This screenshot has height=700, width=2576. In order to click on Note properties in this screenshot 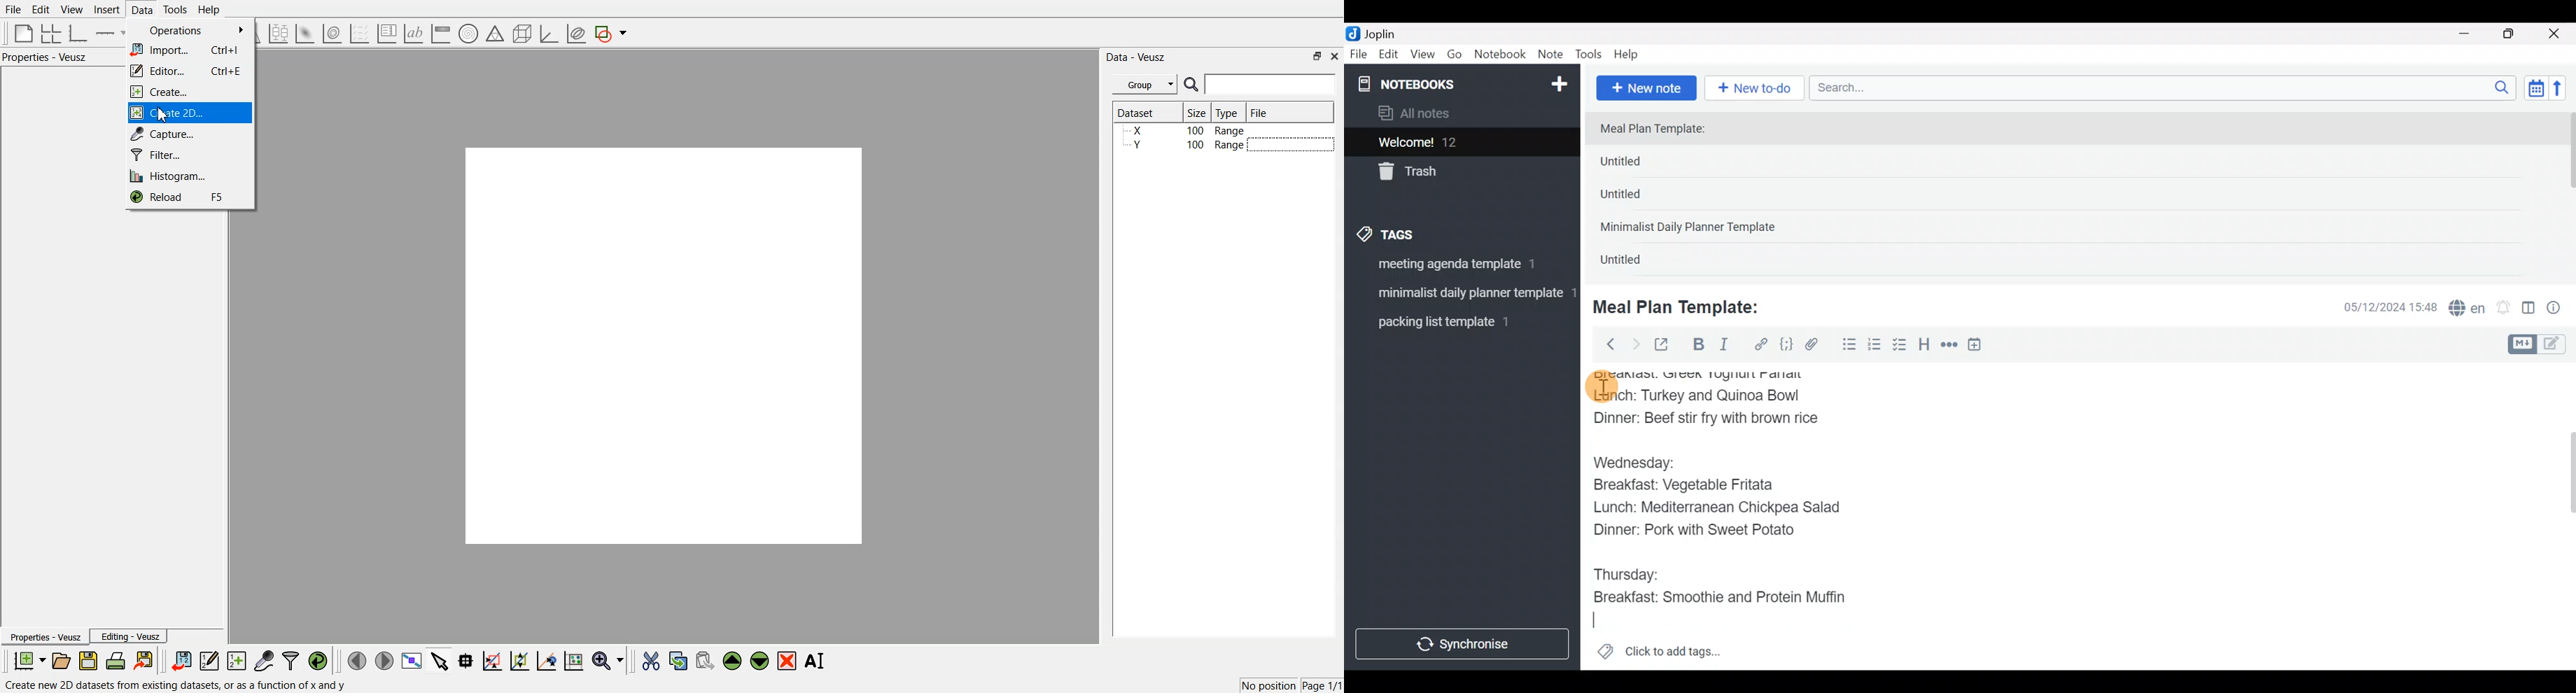, I will do `click(2559, 309)`.